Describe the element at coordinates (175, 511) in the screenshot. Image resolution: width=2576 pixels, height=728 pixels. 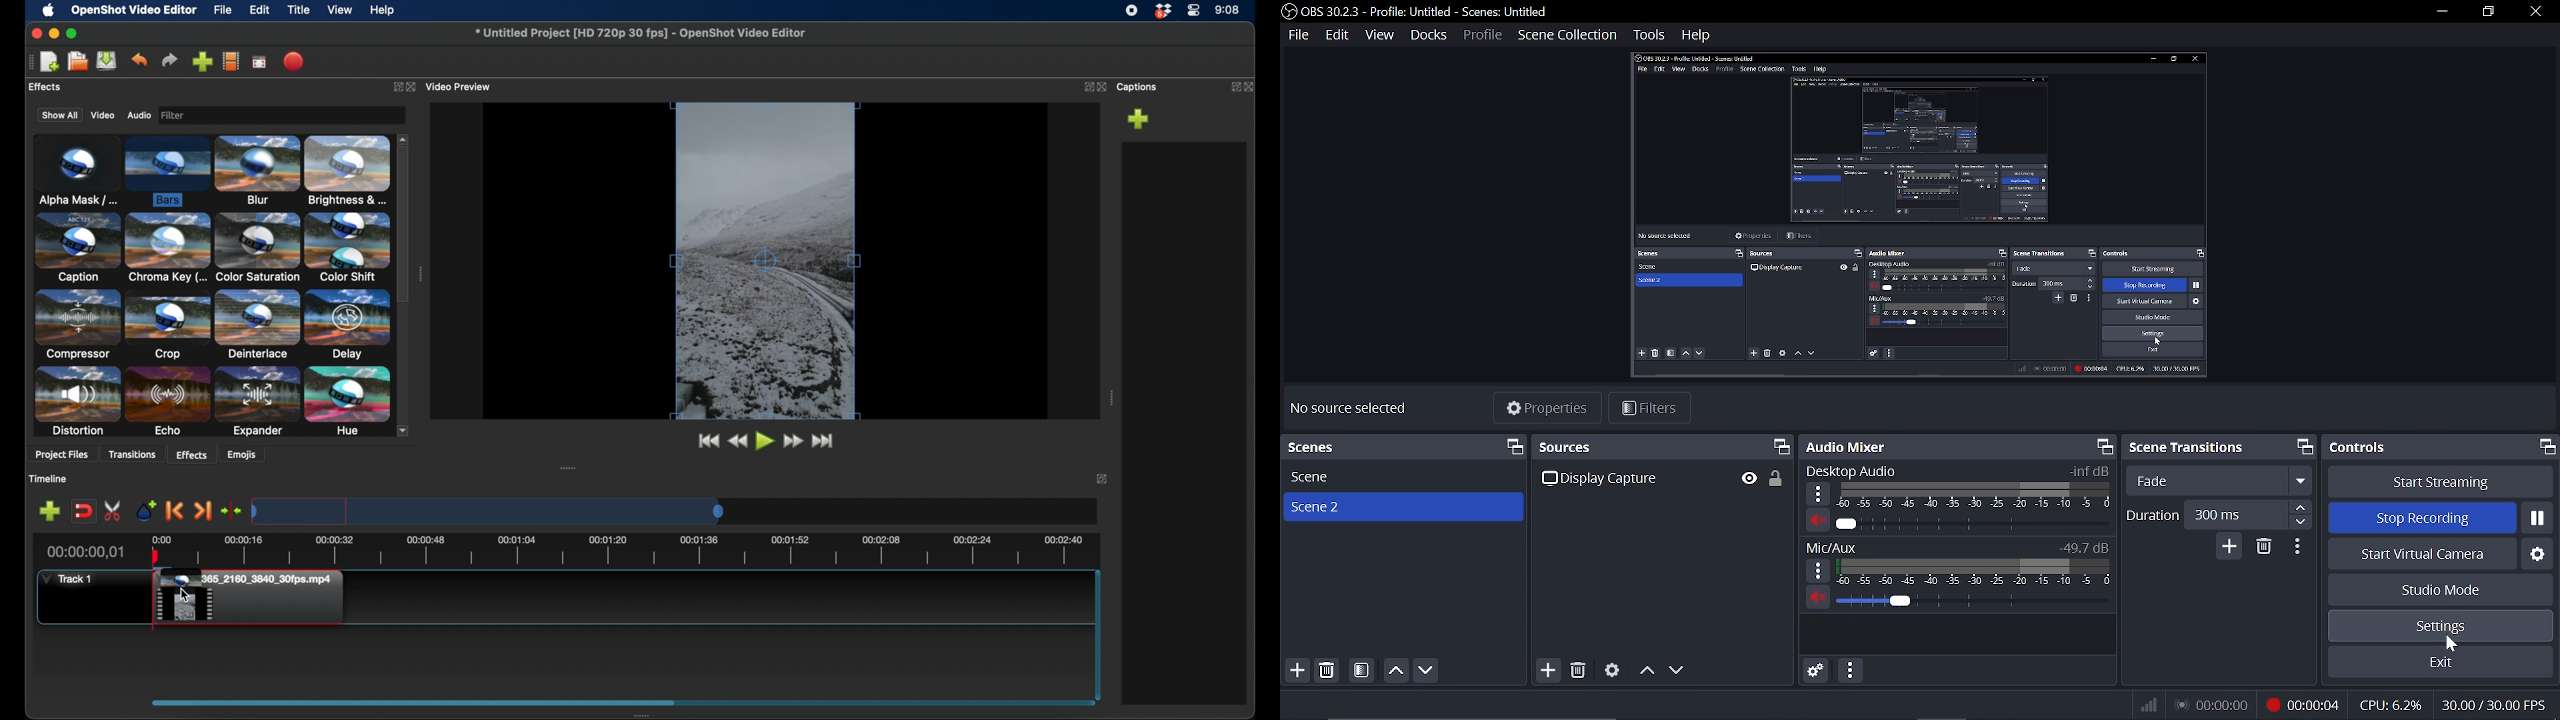
I see `previous marker` at that location.